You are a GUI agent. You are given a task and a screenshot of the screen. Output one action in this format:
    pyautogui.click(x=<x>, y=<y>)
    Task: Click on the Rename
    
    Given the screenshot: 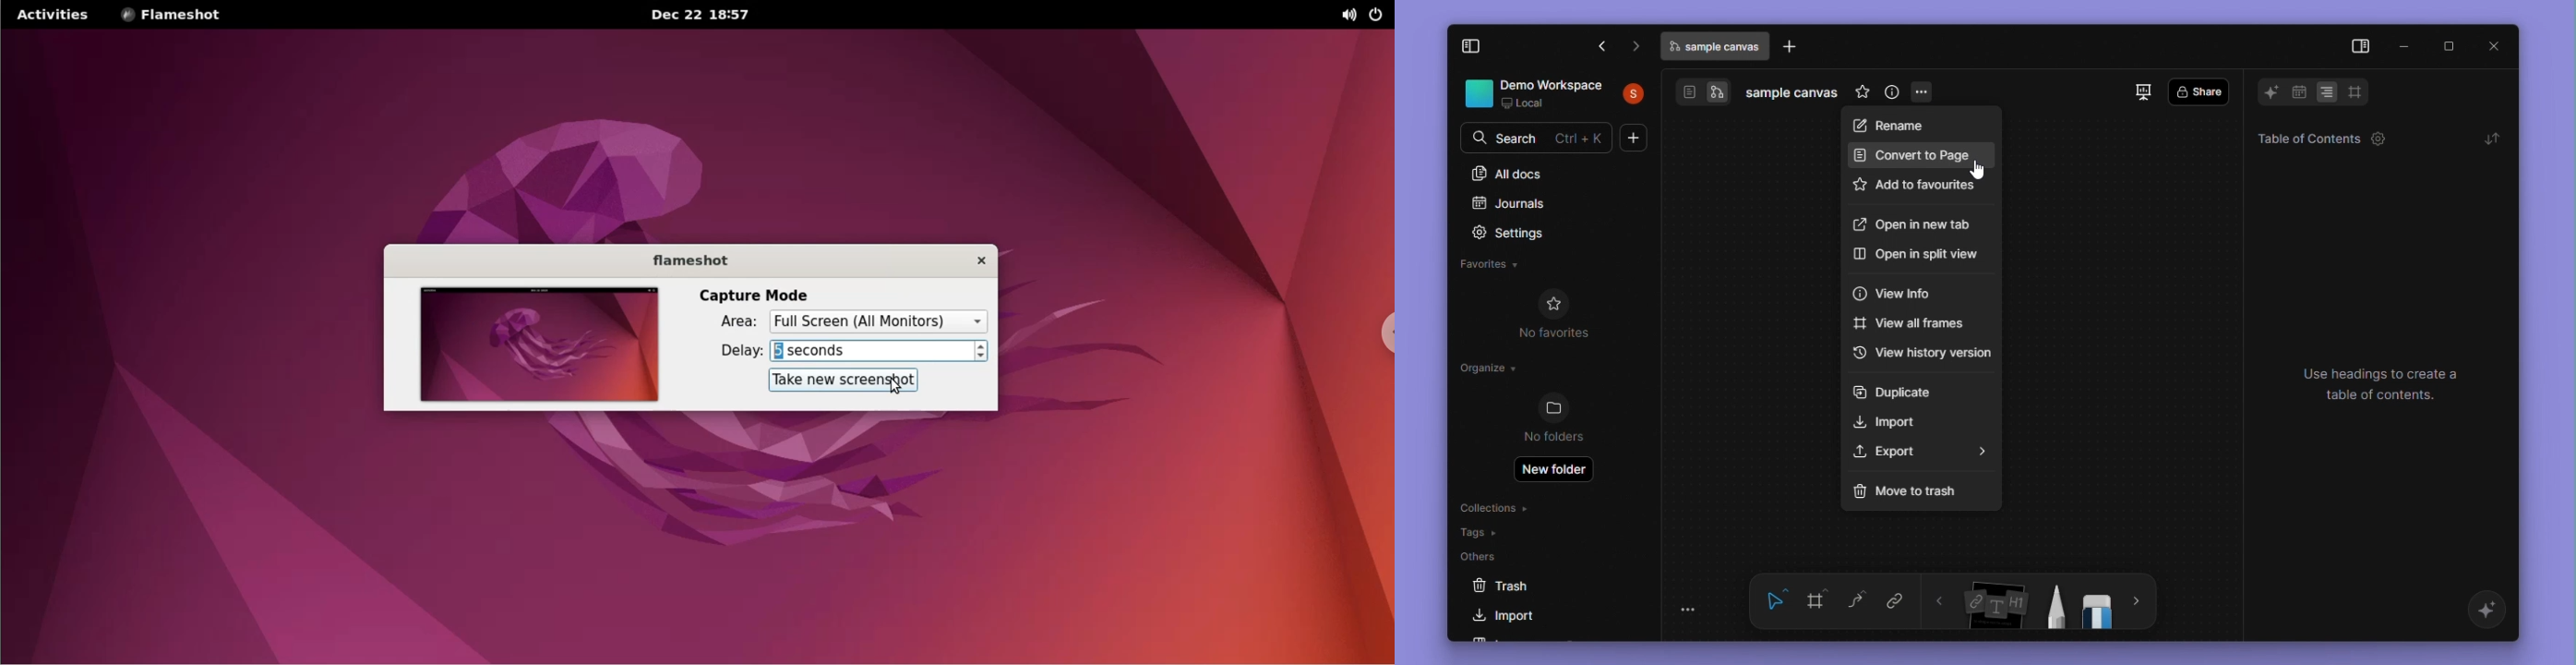 What is the action you would take?
    pyautogui.click(x=1914, y=123)
    